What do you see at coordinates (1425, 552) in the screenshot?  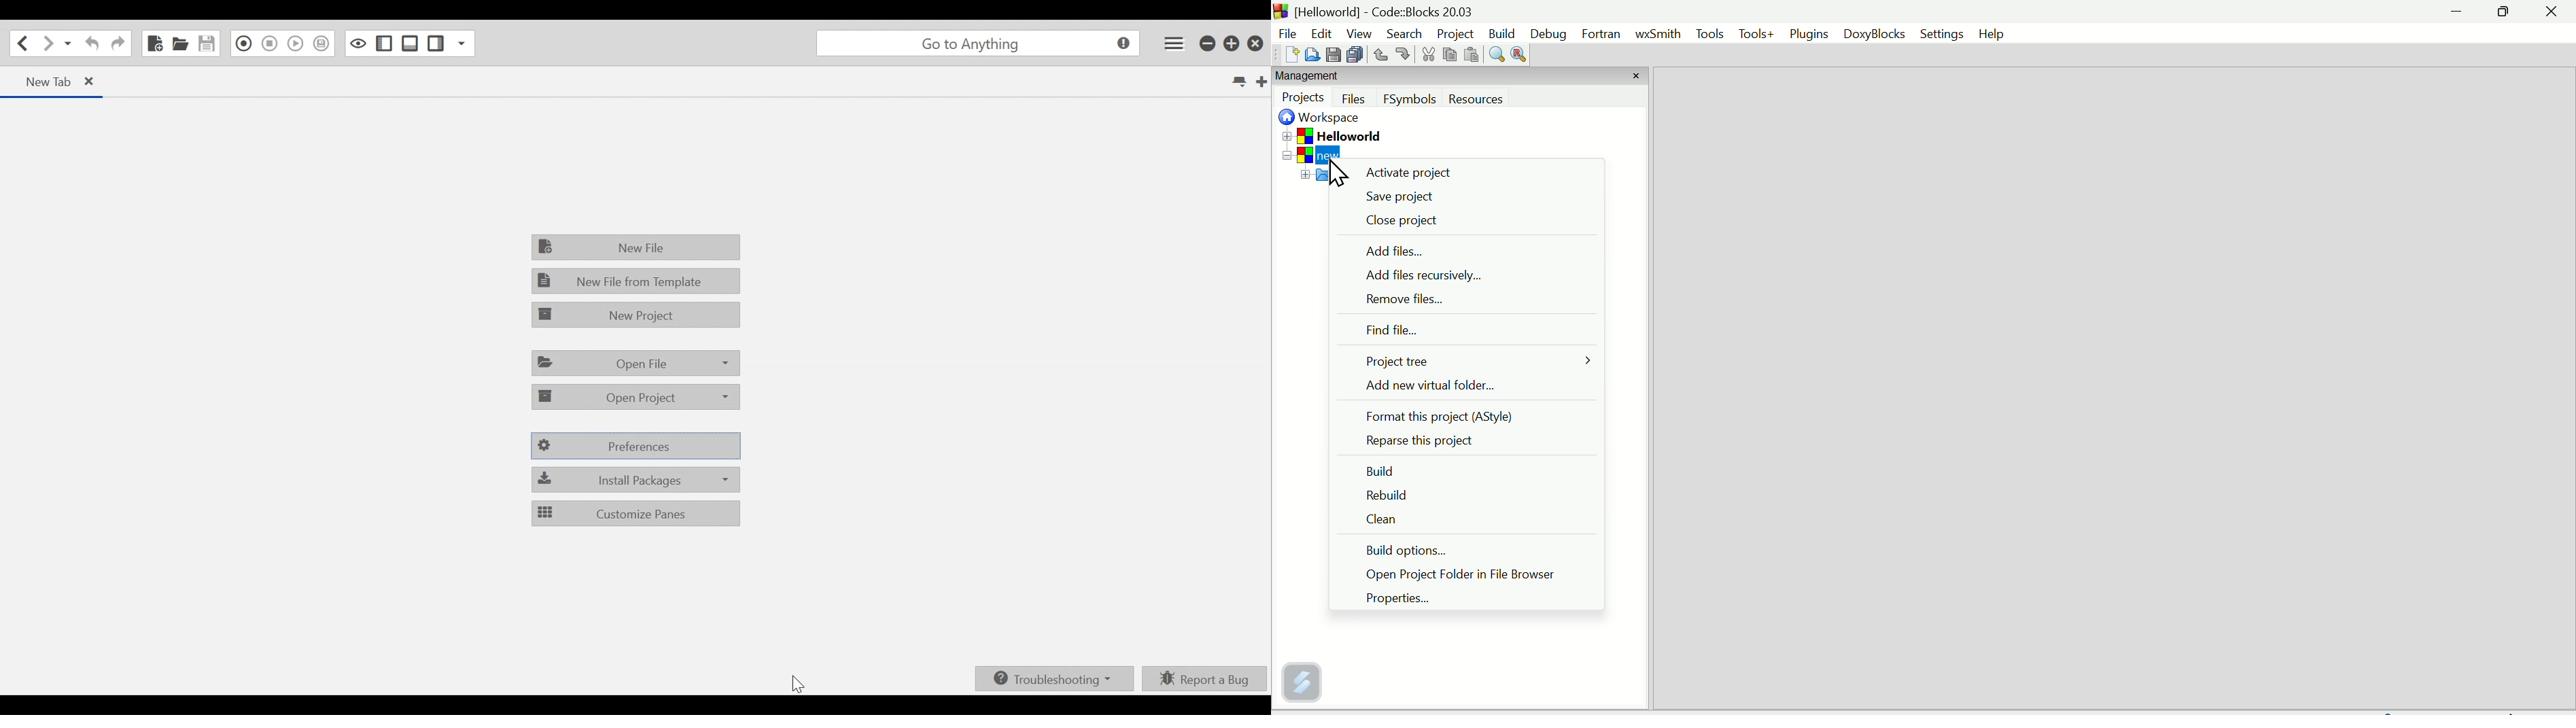 I see `Build options` at bounding box center [1425, 552].